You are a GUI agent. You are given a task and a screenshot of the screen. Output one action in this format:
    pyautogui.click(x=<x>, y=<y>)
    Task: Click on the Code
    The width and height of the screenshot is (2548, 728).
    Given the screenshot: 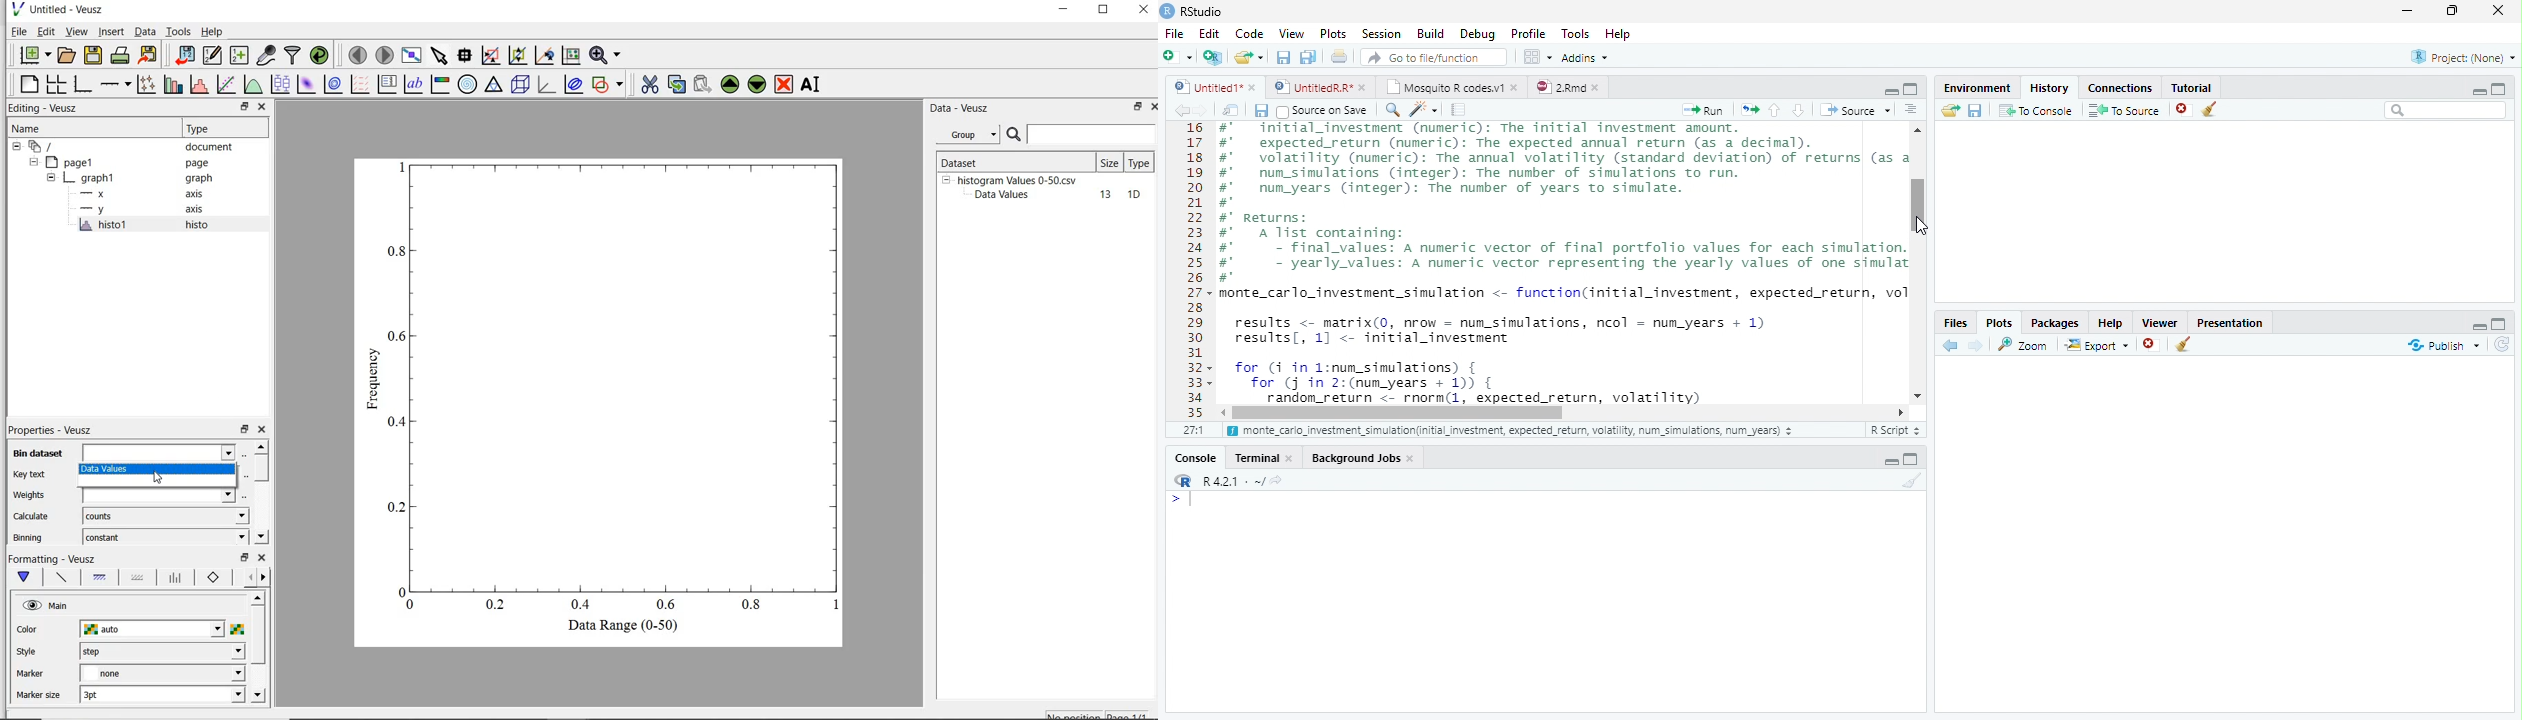 What is the action you would take?
    pyautogui.click(x=1560, y=264)
    